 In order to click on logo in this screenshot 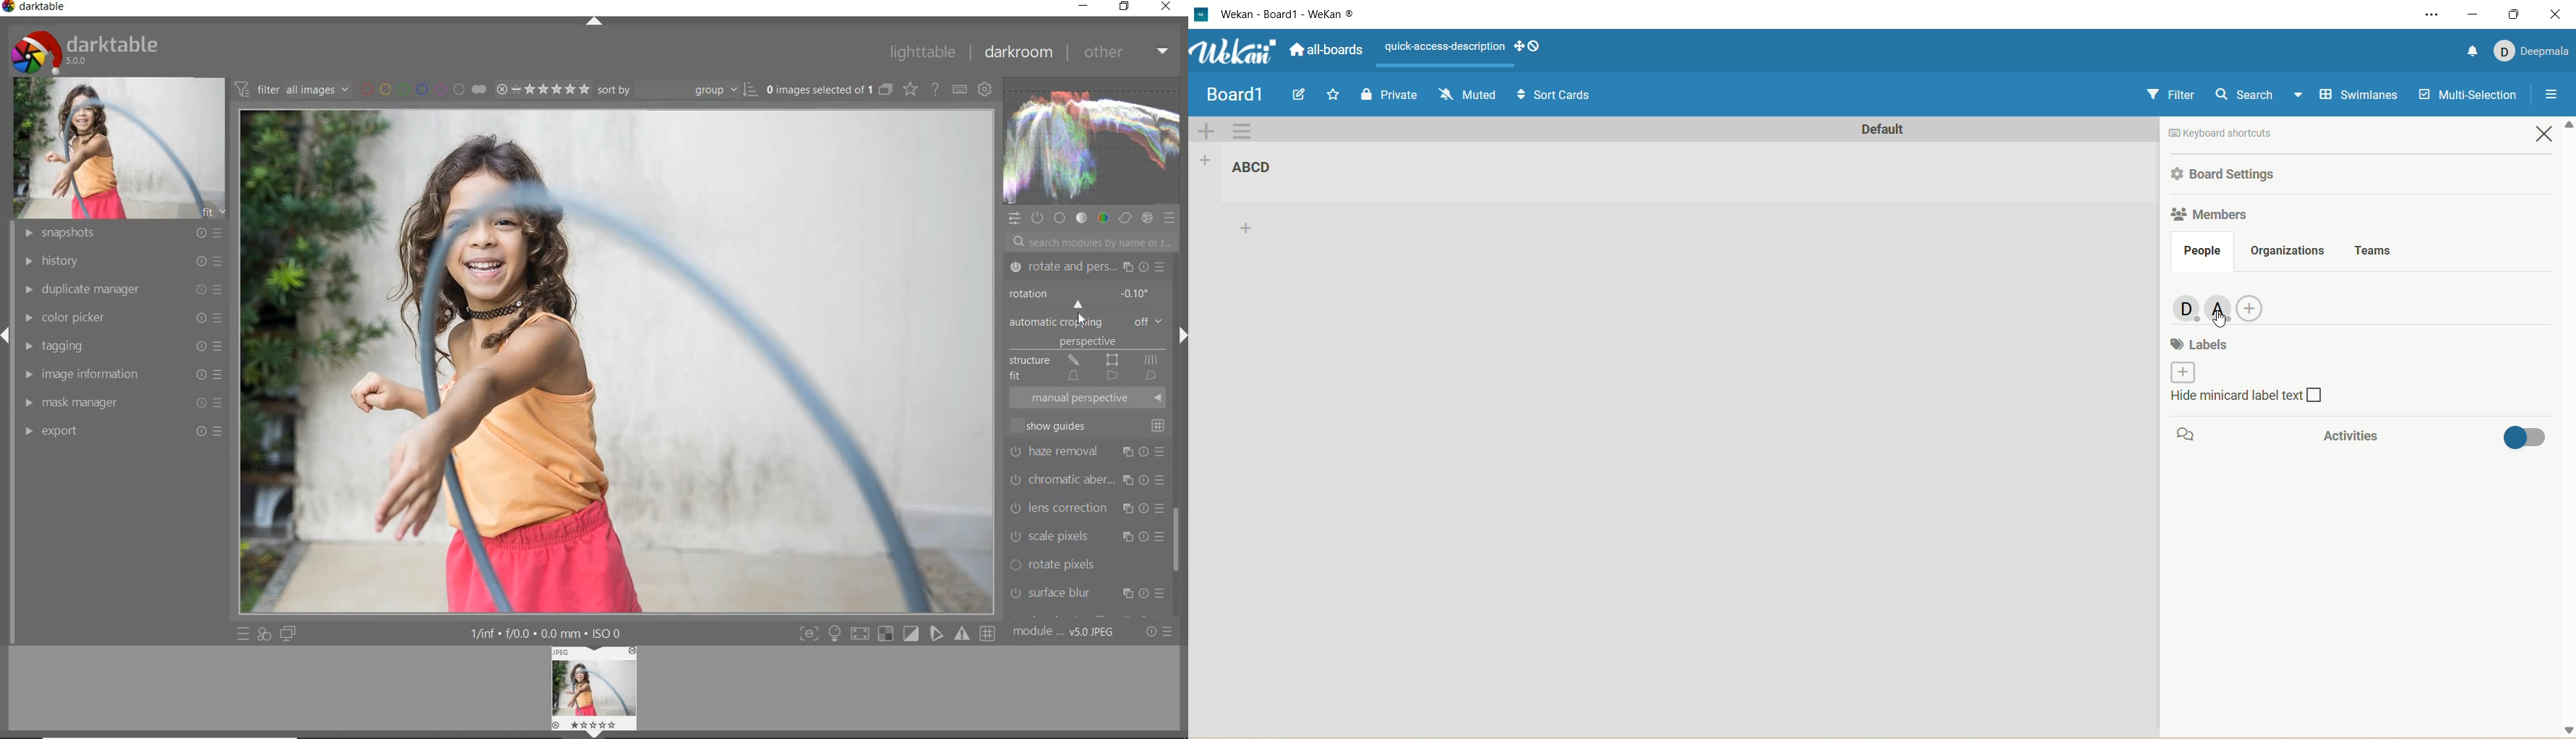, I will do `click(1203, 14)`.